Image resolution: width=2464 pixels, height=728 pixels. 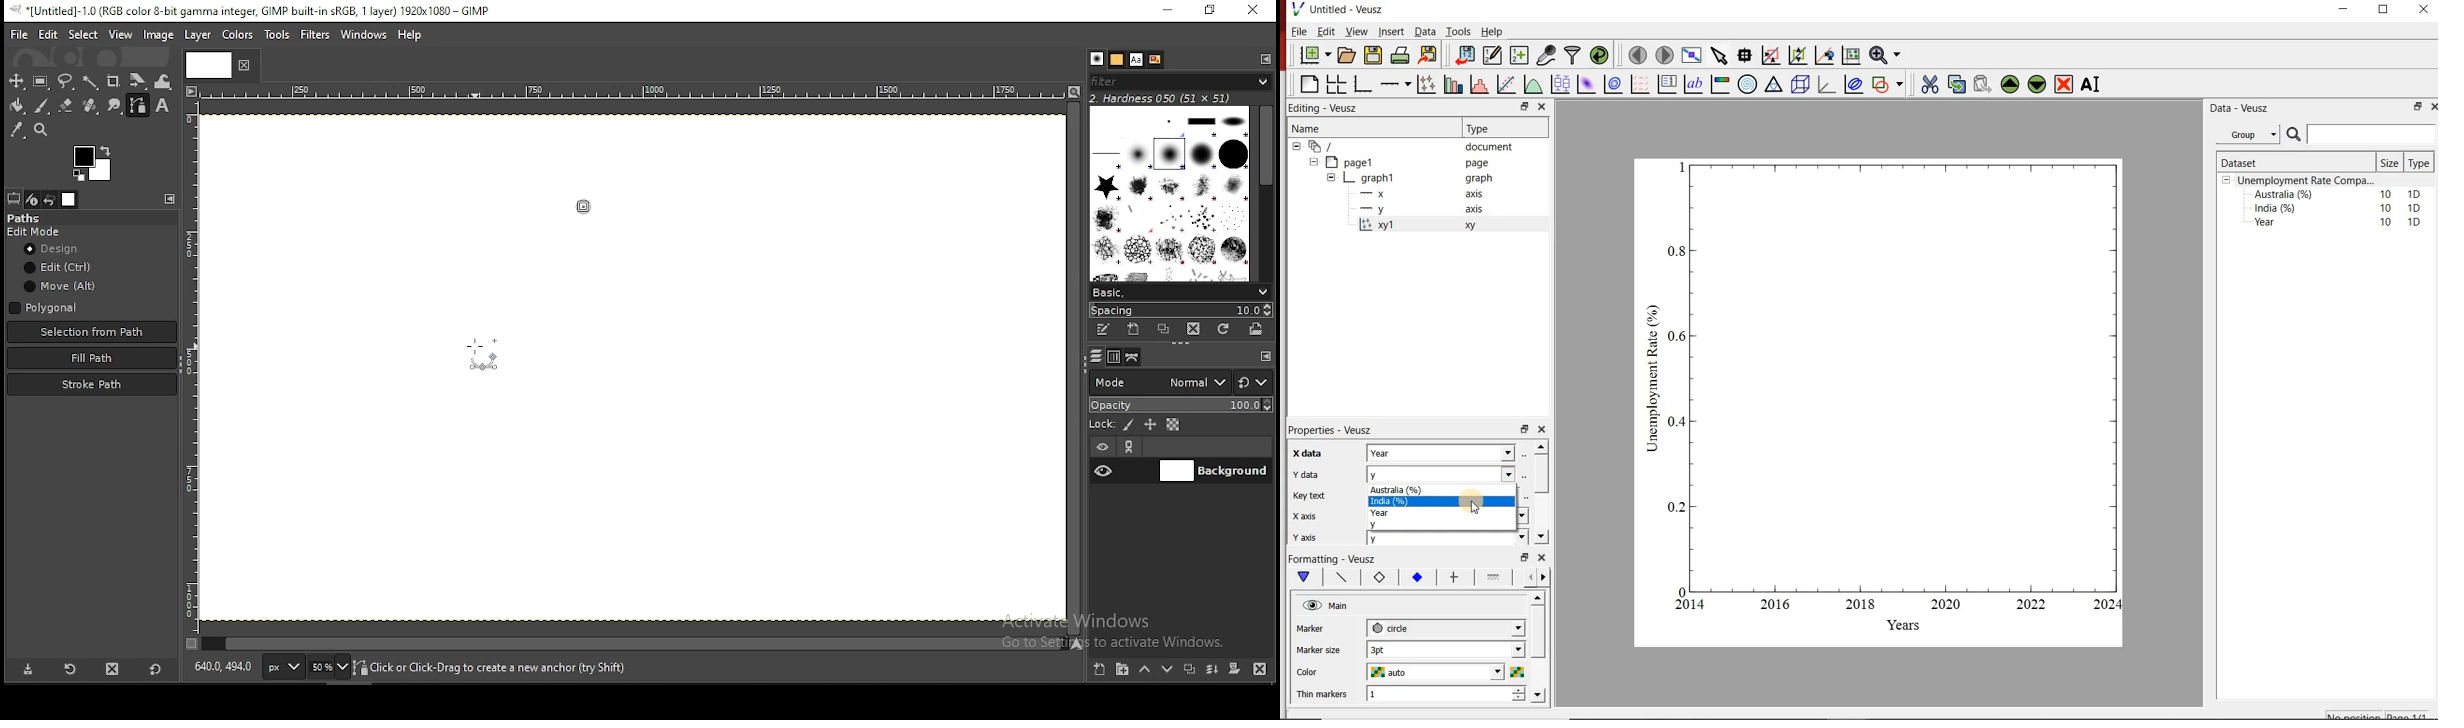 What do you see at coordinates (1332, 431) in the screenshot?
I see `Properties - Veusz` at bounding box center [1332, 431].